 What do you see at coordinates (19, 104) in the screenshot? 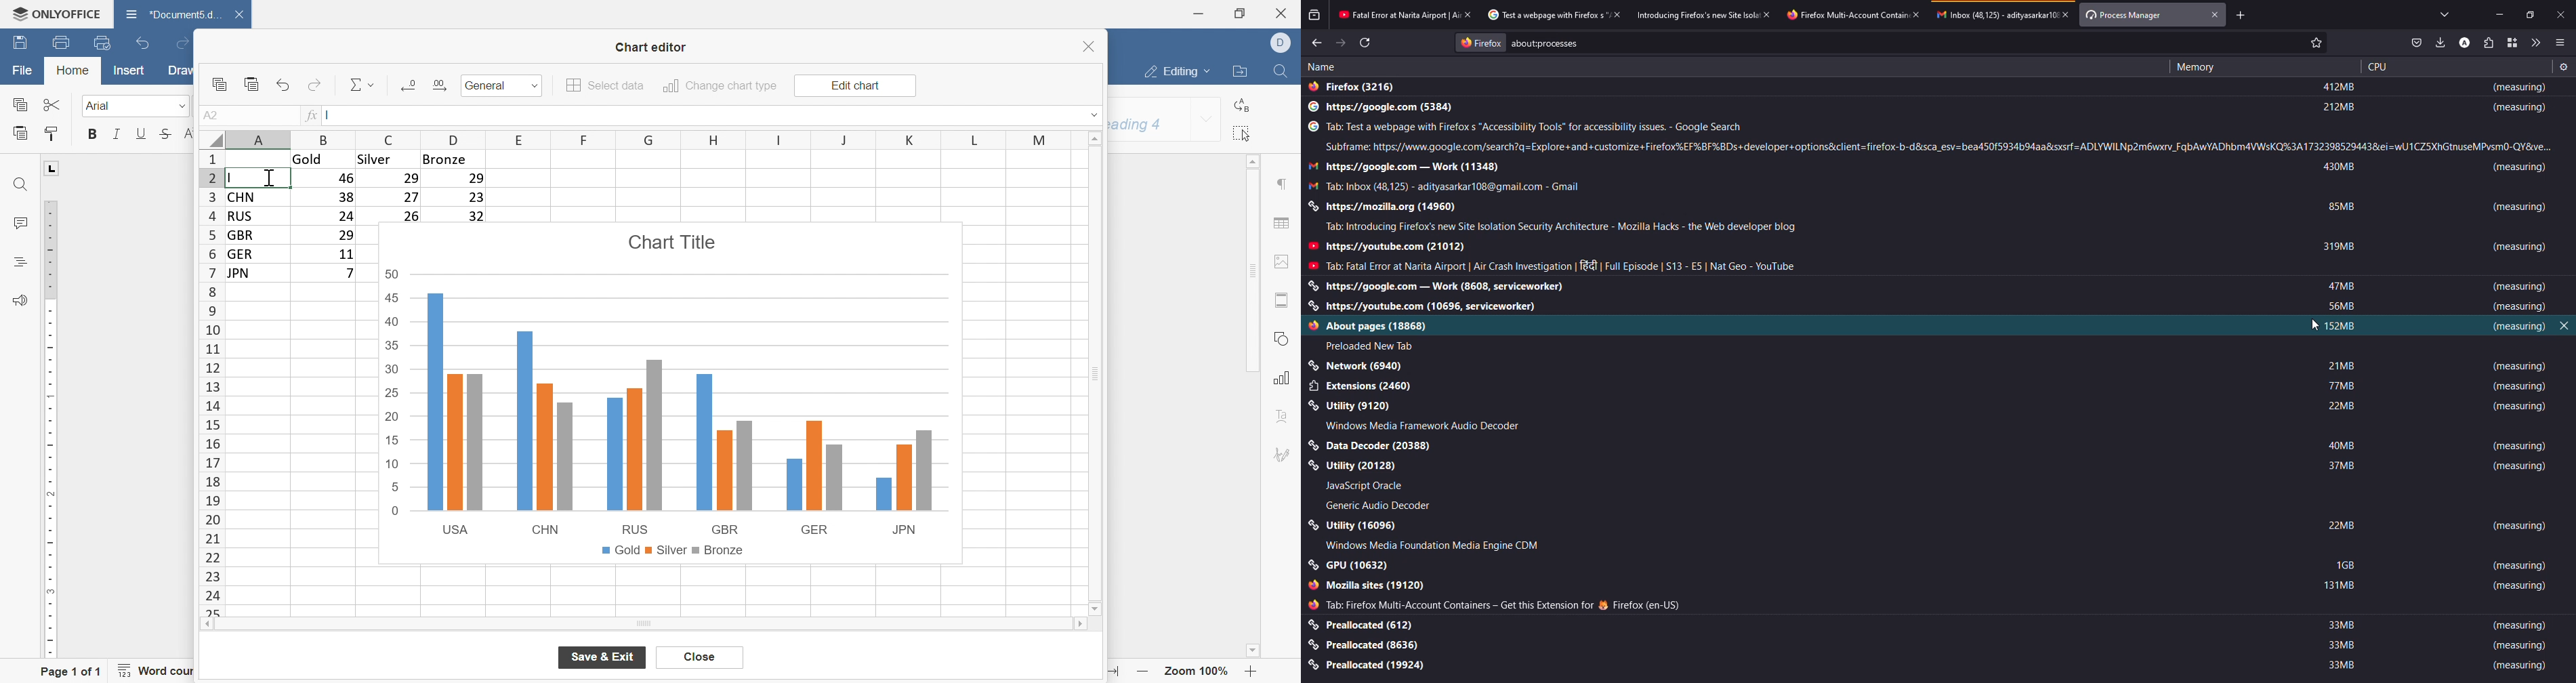
I see `copy` at bounding box center [19, 104].